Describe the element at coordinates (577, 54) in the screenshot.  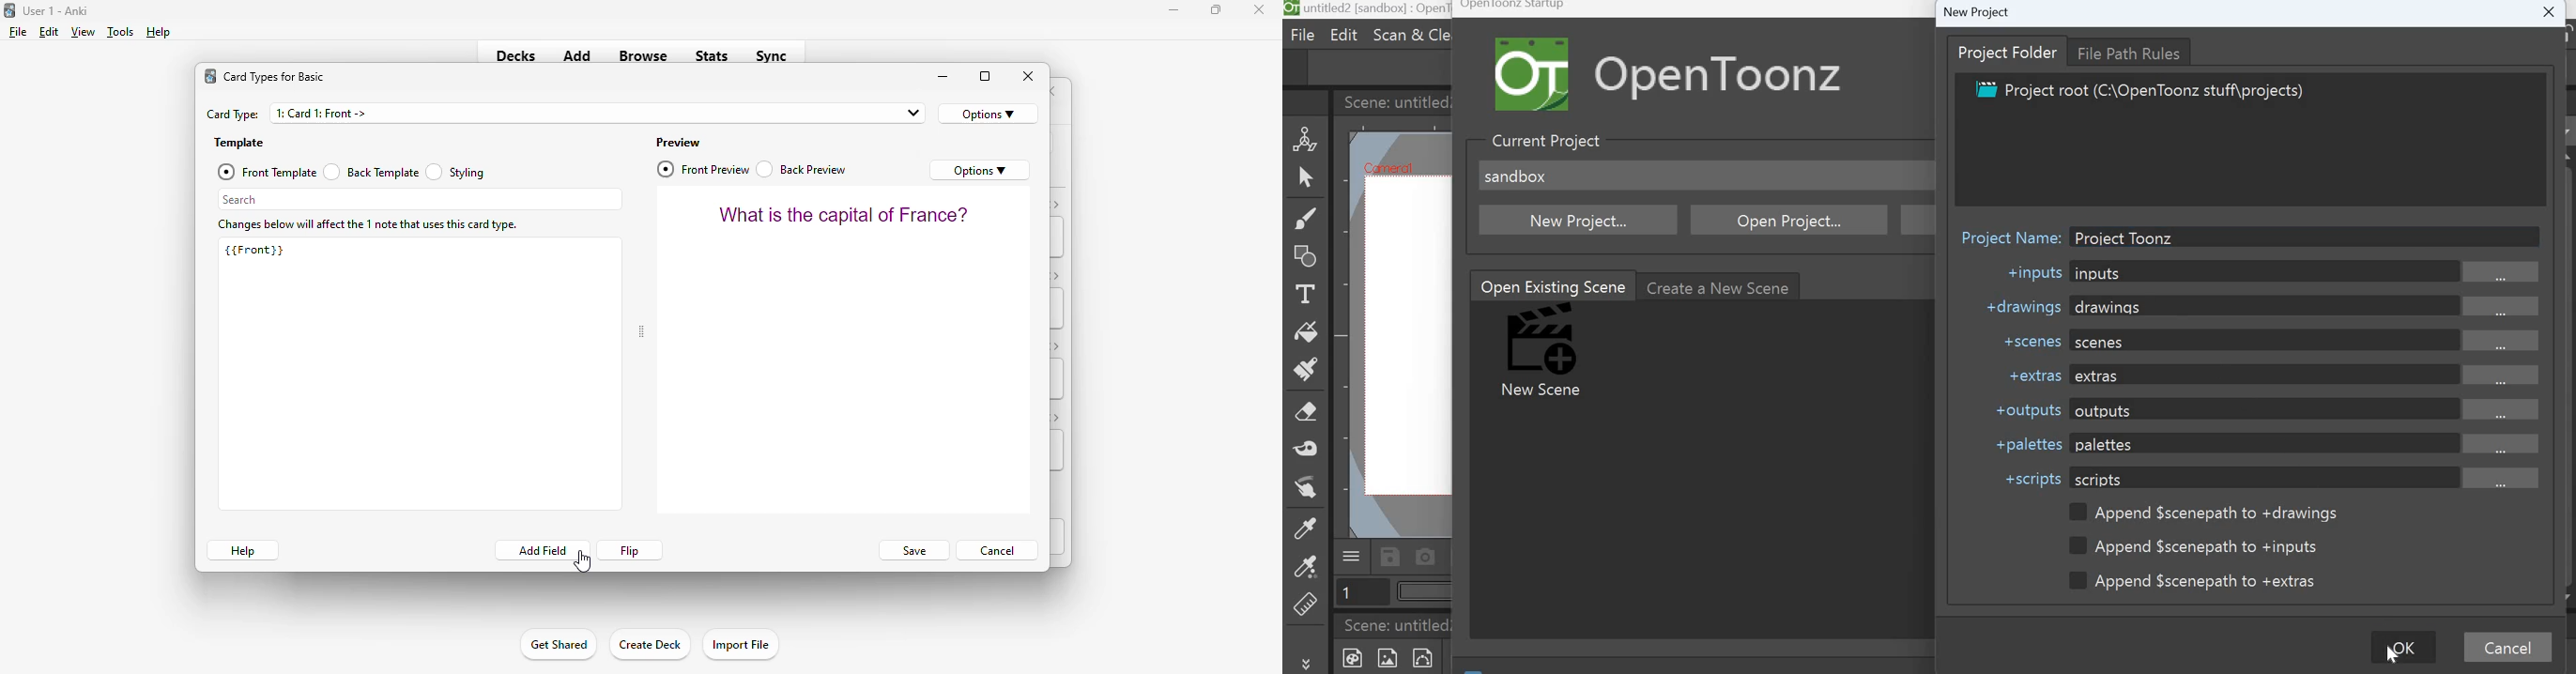
I see `add` at that location.